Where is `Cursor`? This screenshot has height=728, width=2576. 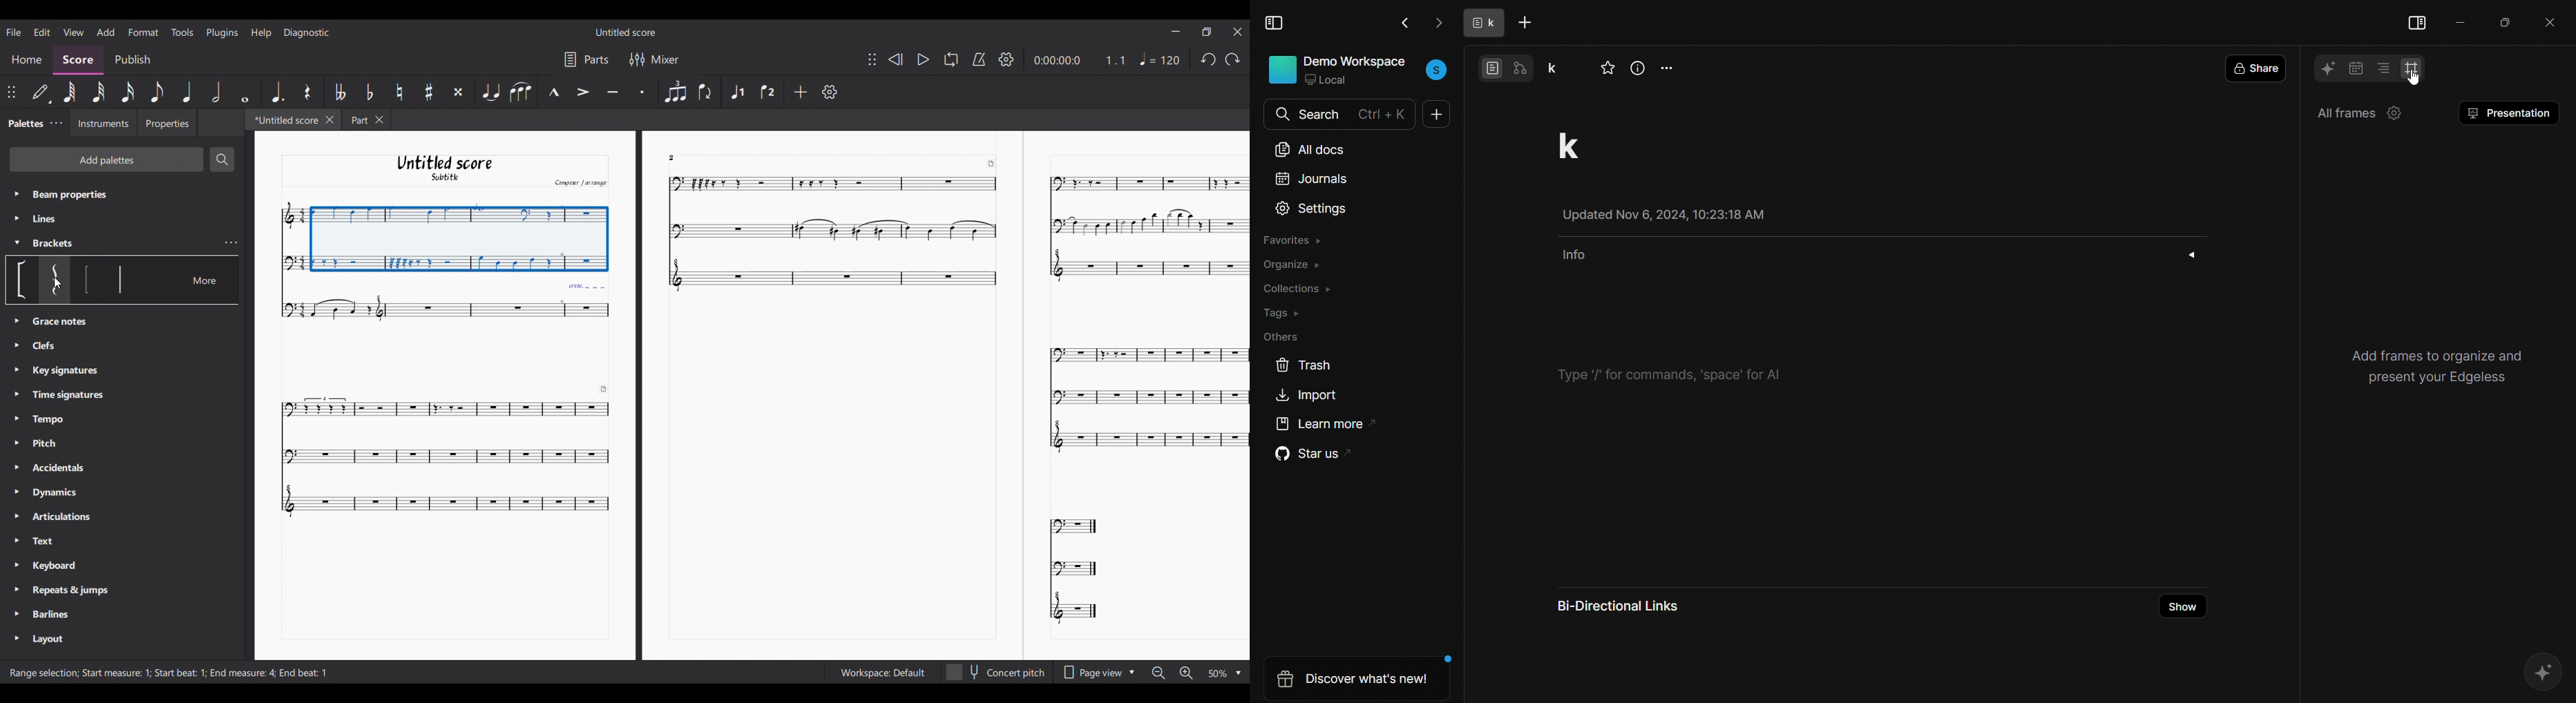 Cursor is located at coordinates (58, 283).